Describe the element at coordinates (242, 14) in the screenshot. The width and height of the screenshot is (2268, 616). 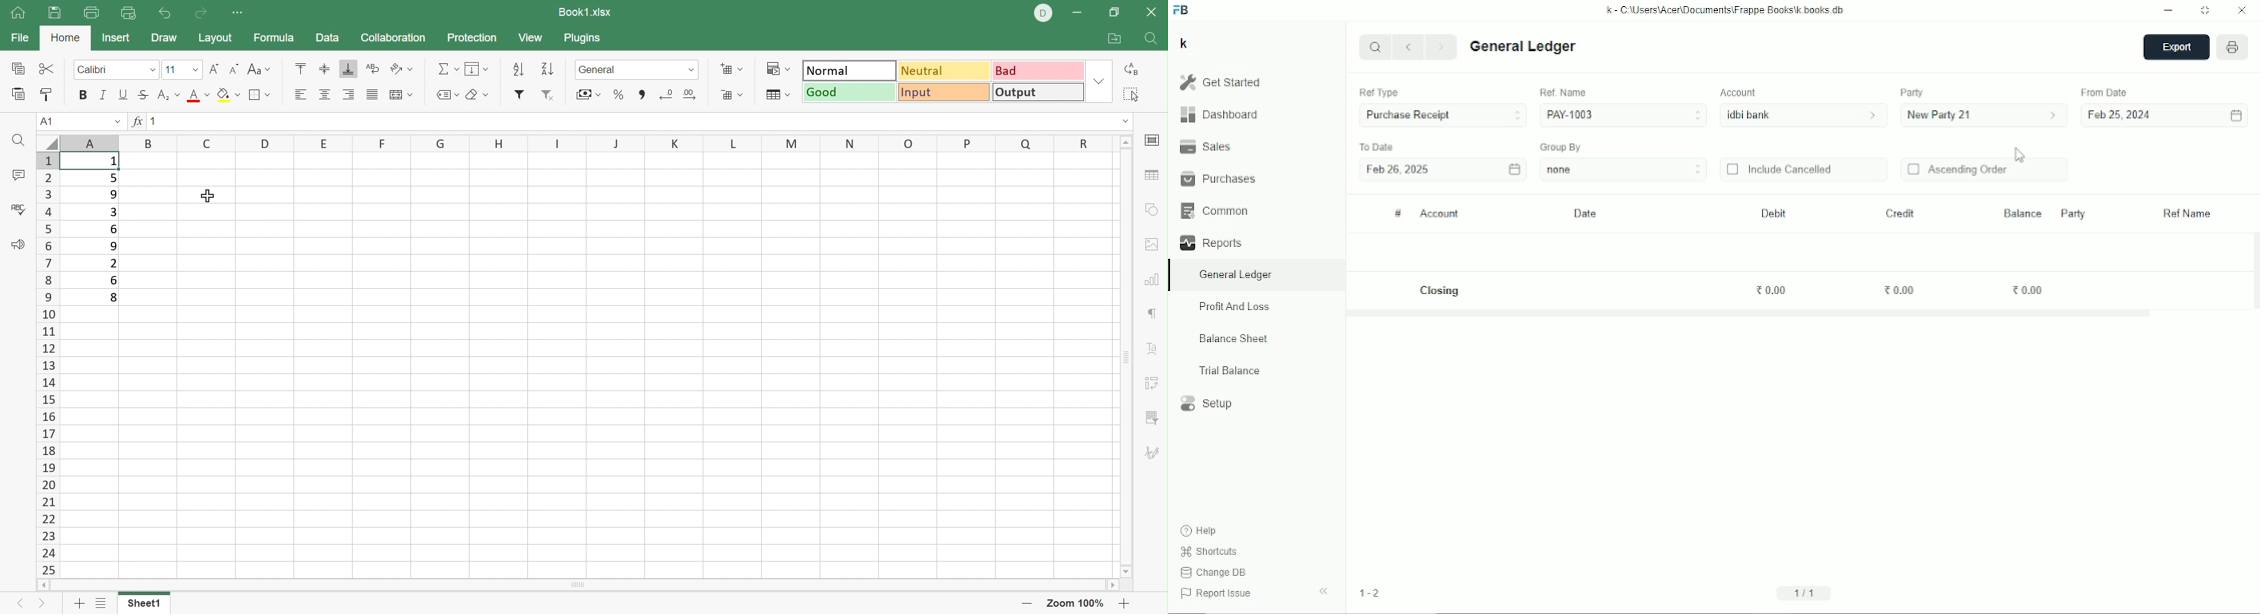
I see `Customize quick access toolbar` at that location.